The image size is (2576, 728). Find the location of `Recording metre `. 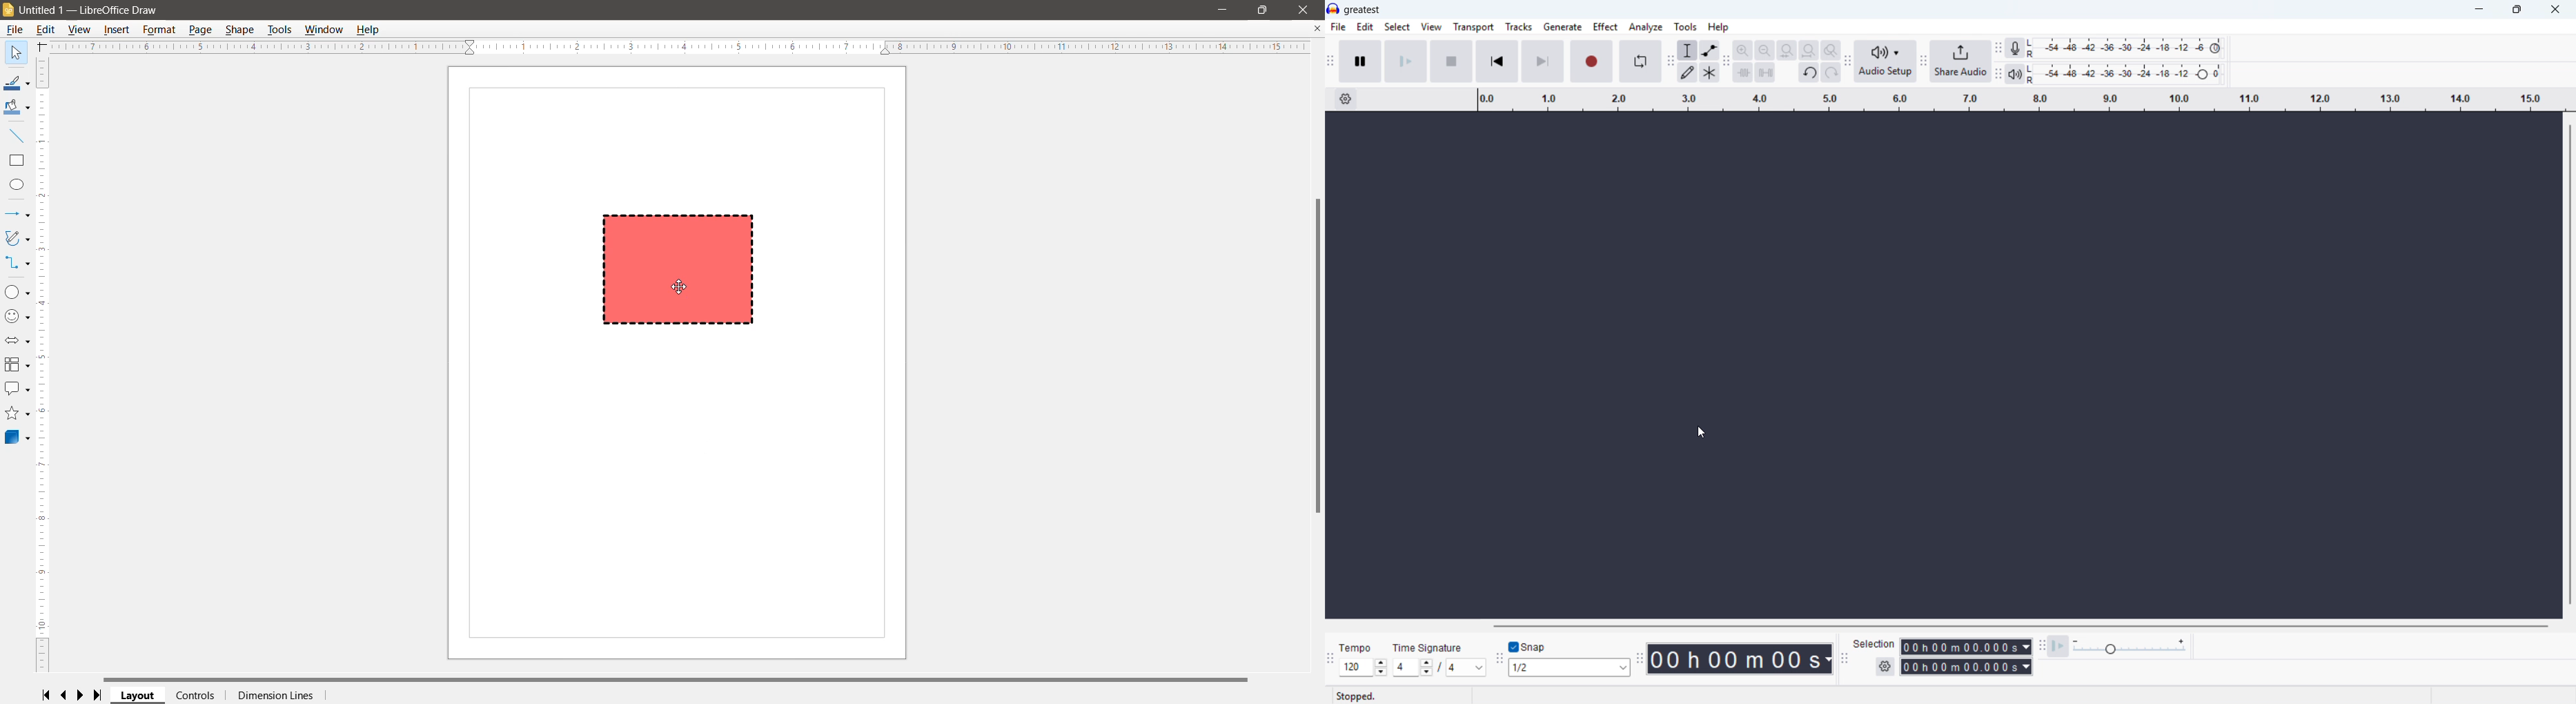

Recording metre  is located at coordinates (2014, 48).